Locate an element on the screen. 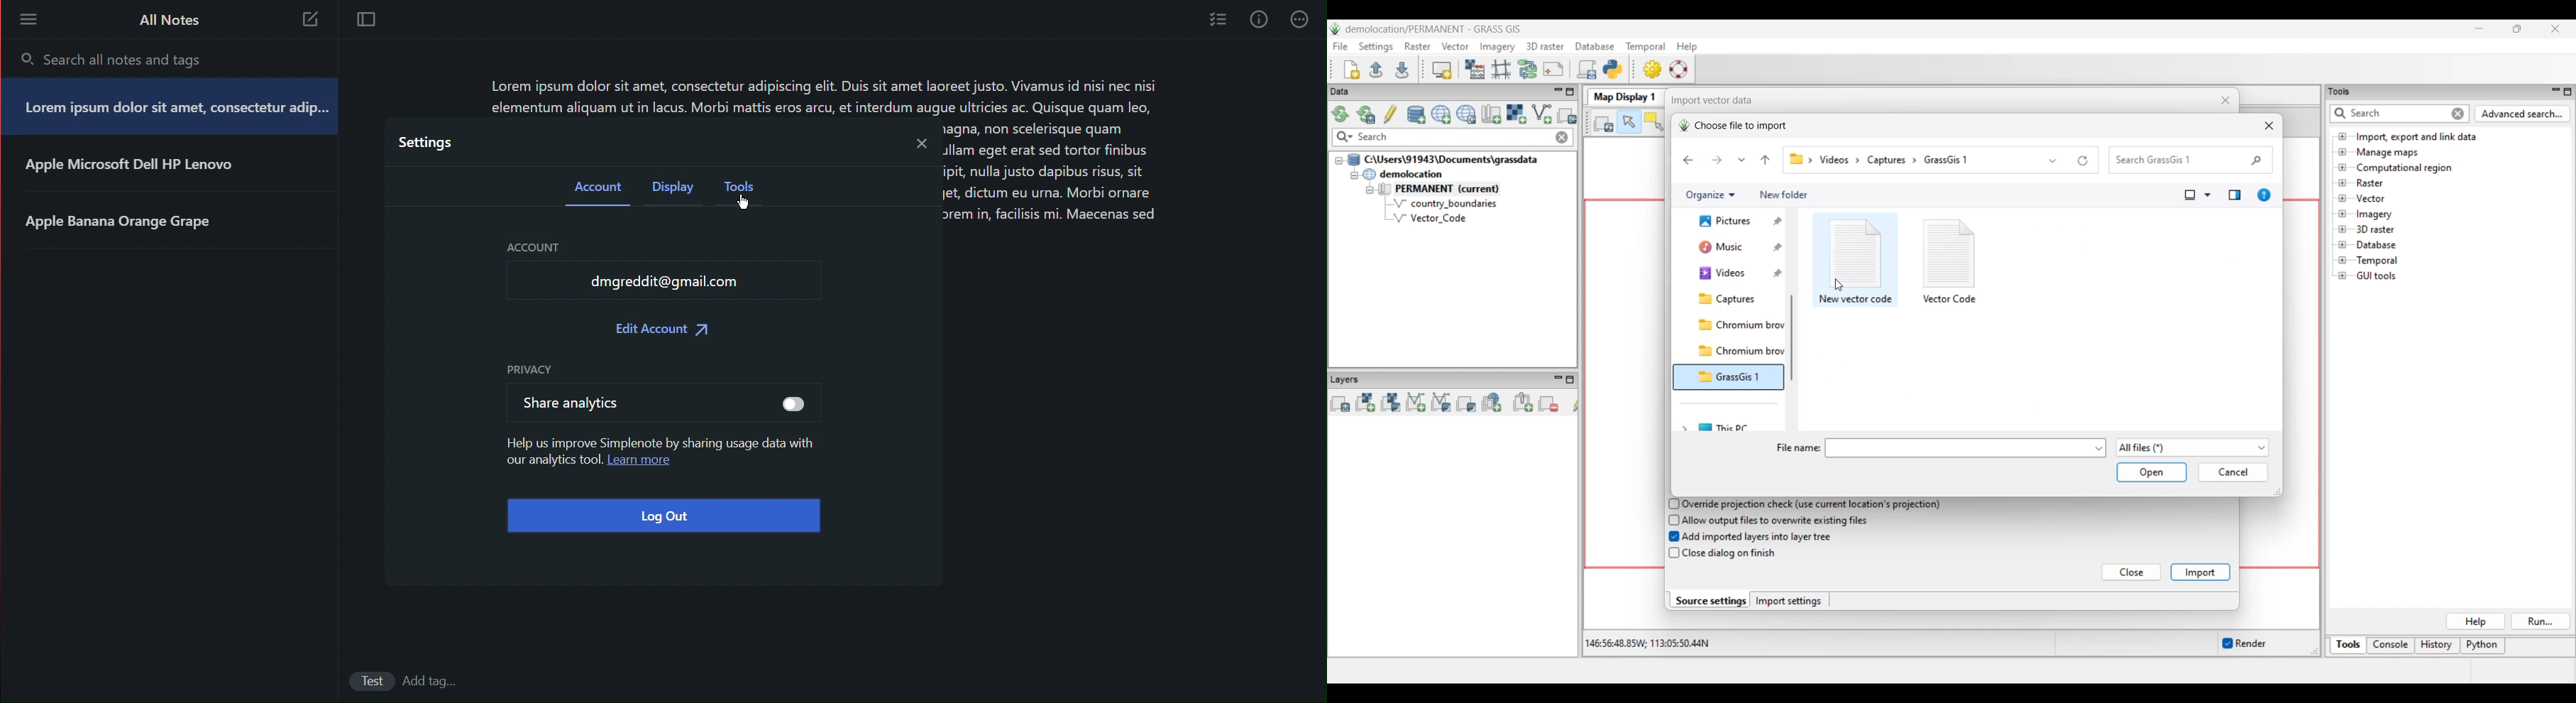  Focus Mode is located at coordinates (368, 21).